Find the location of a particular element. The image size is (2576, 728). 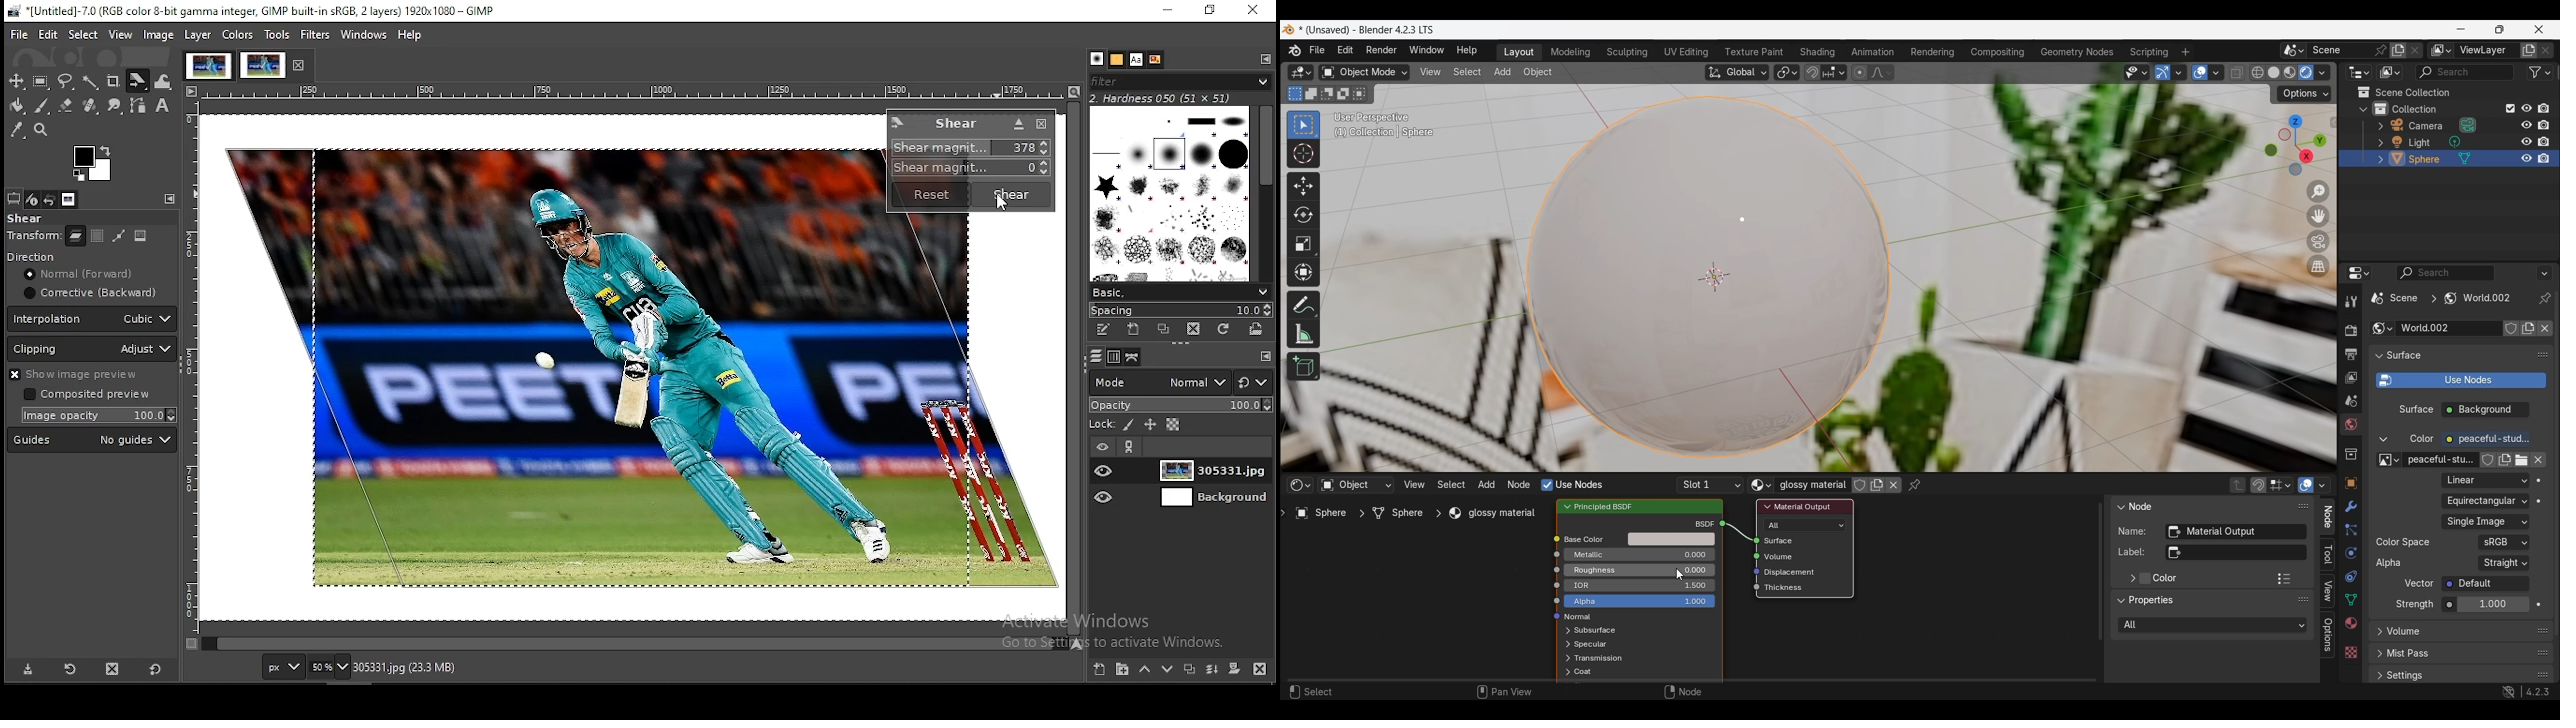

Background checbox is located at coordinates (2486, 410).